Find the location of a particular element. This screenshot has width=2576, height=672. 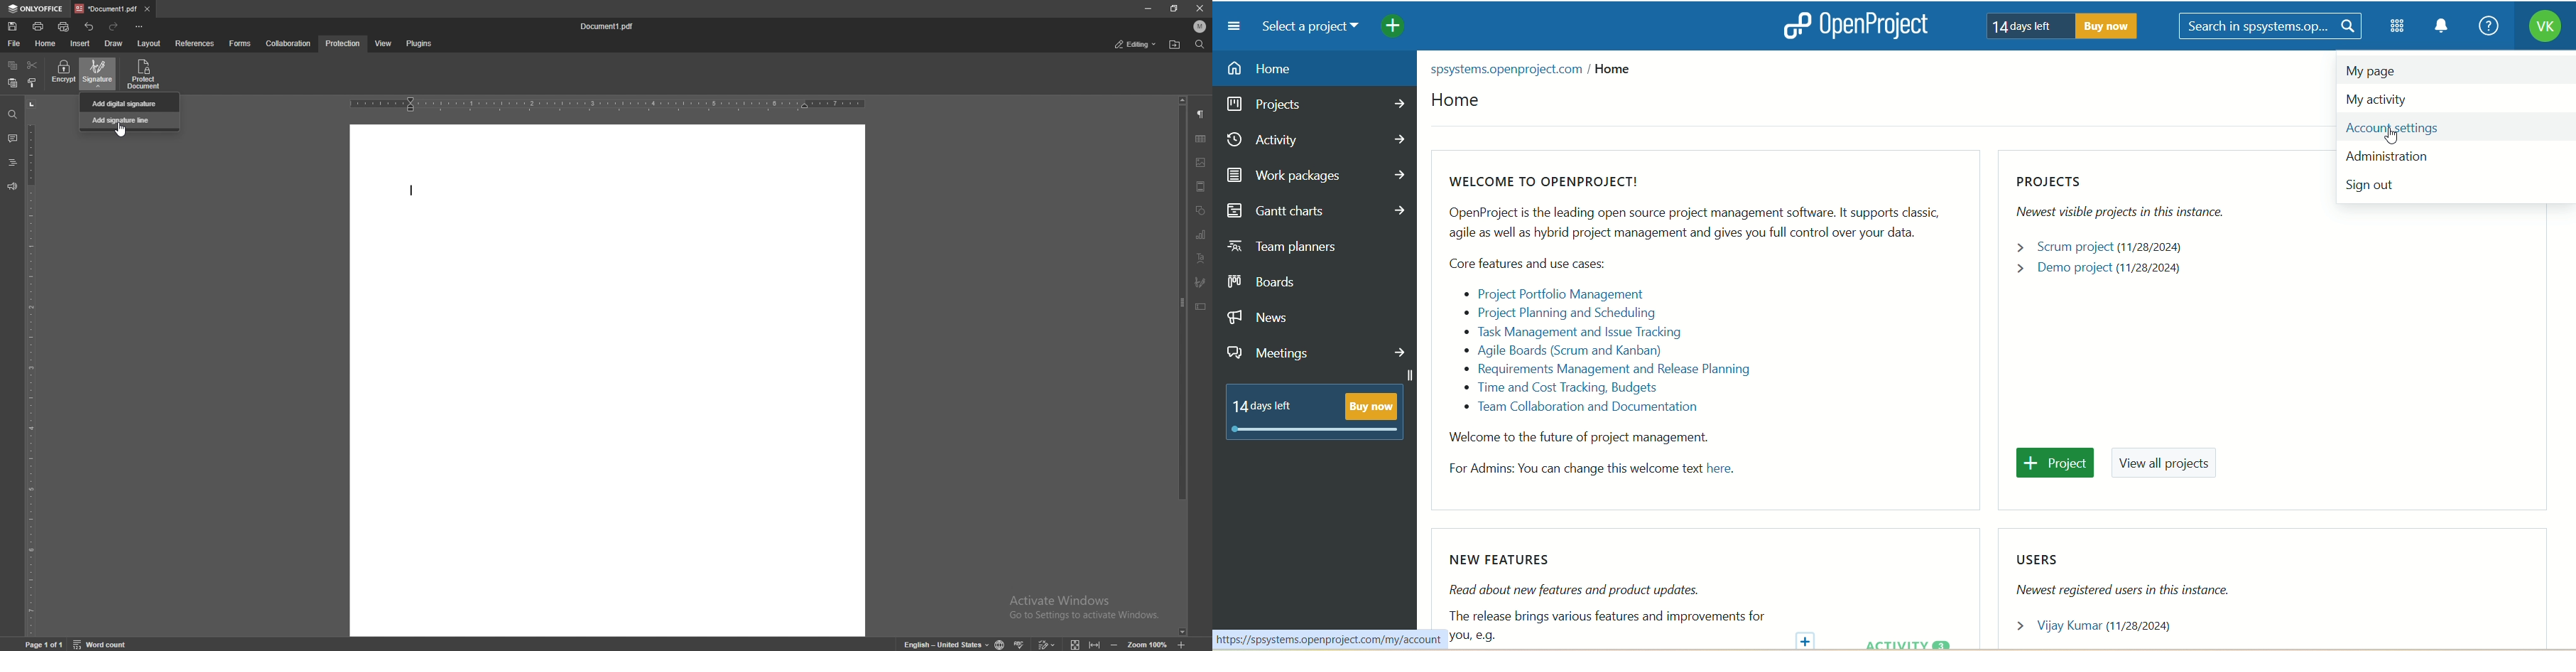

my activity is located at coordinates (2387, 99).